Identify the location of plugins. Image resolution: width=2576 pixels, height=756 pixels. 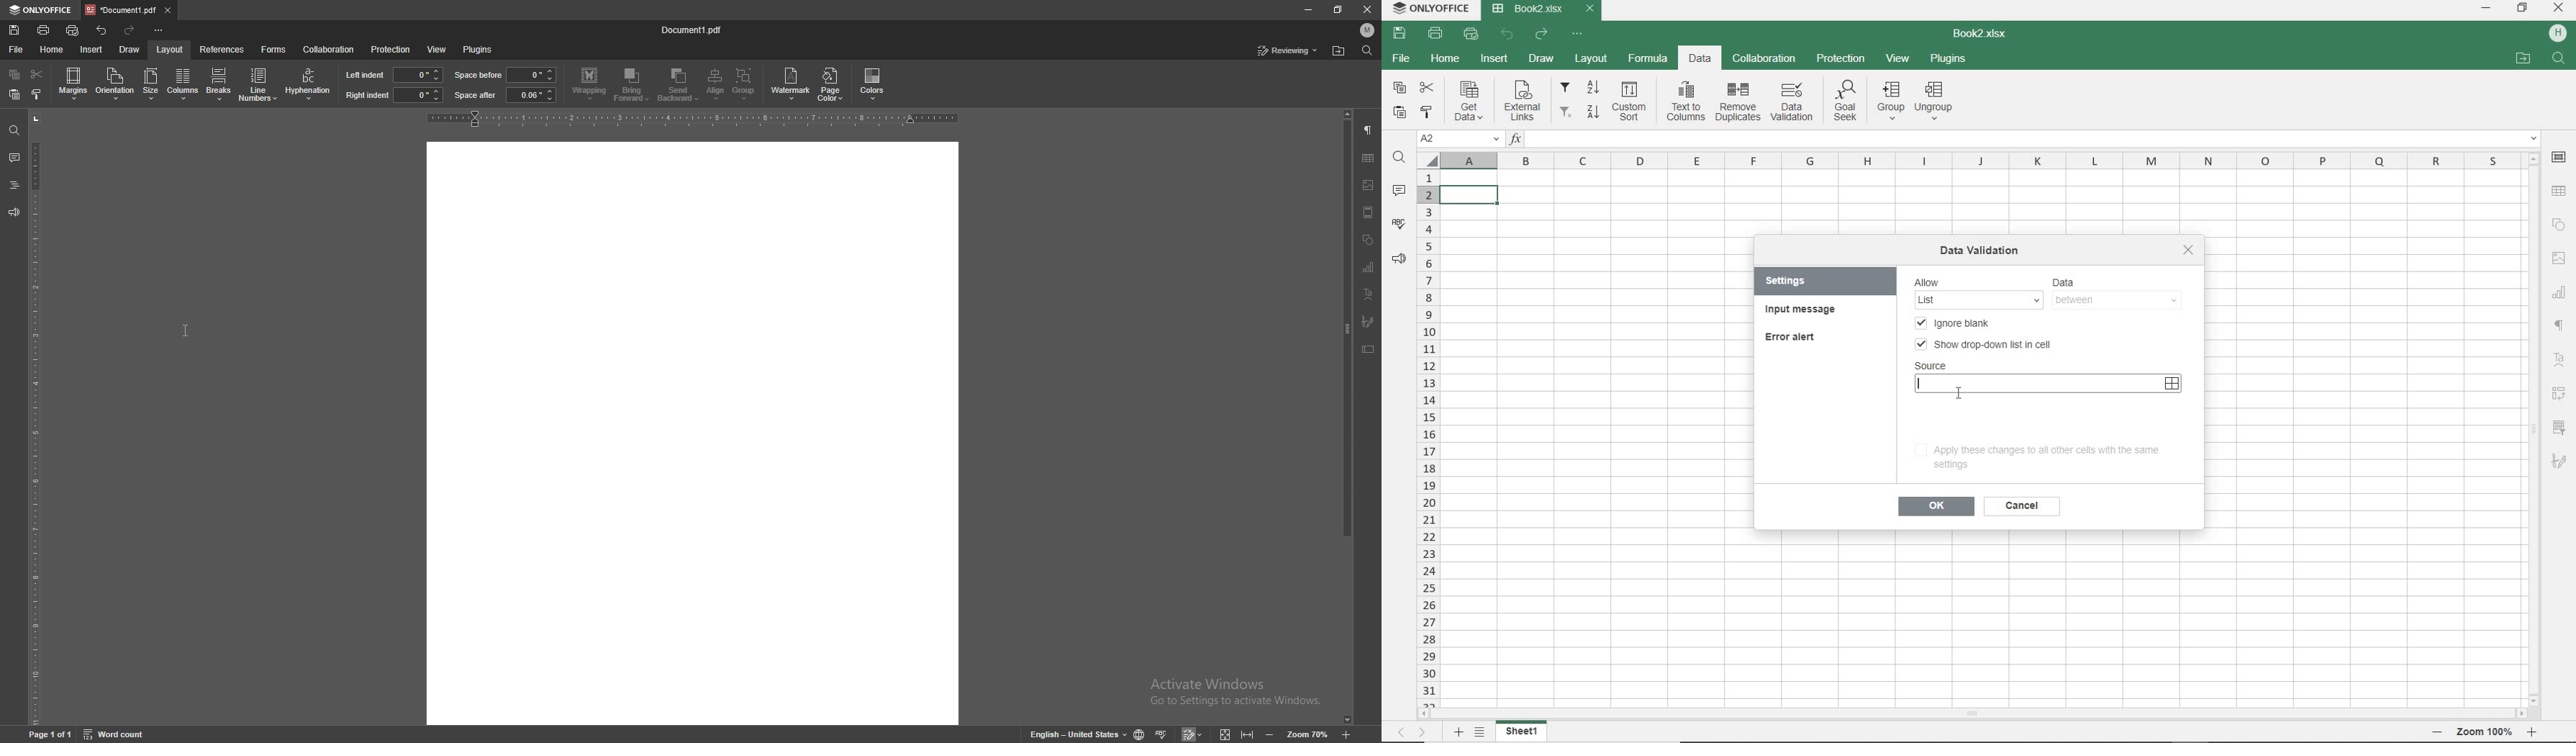
(478, 50).